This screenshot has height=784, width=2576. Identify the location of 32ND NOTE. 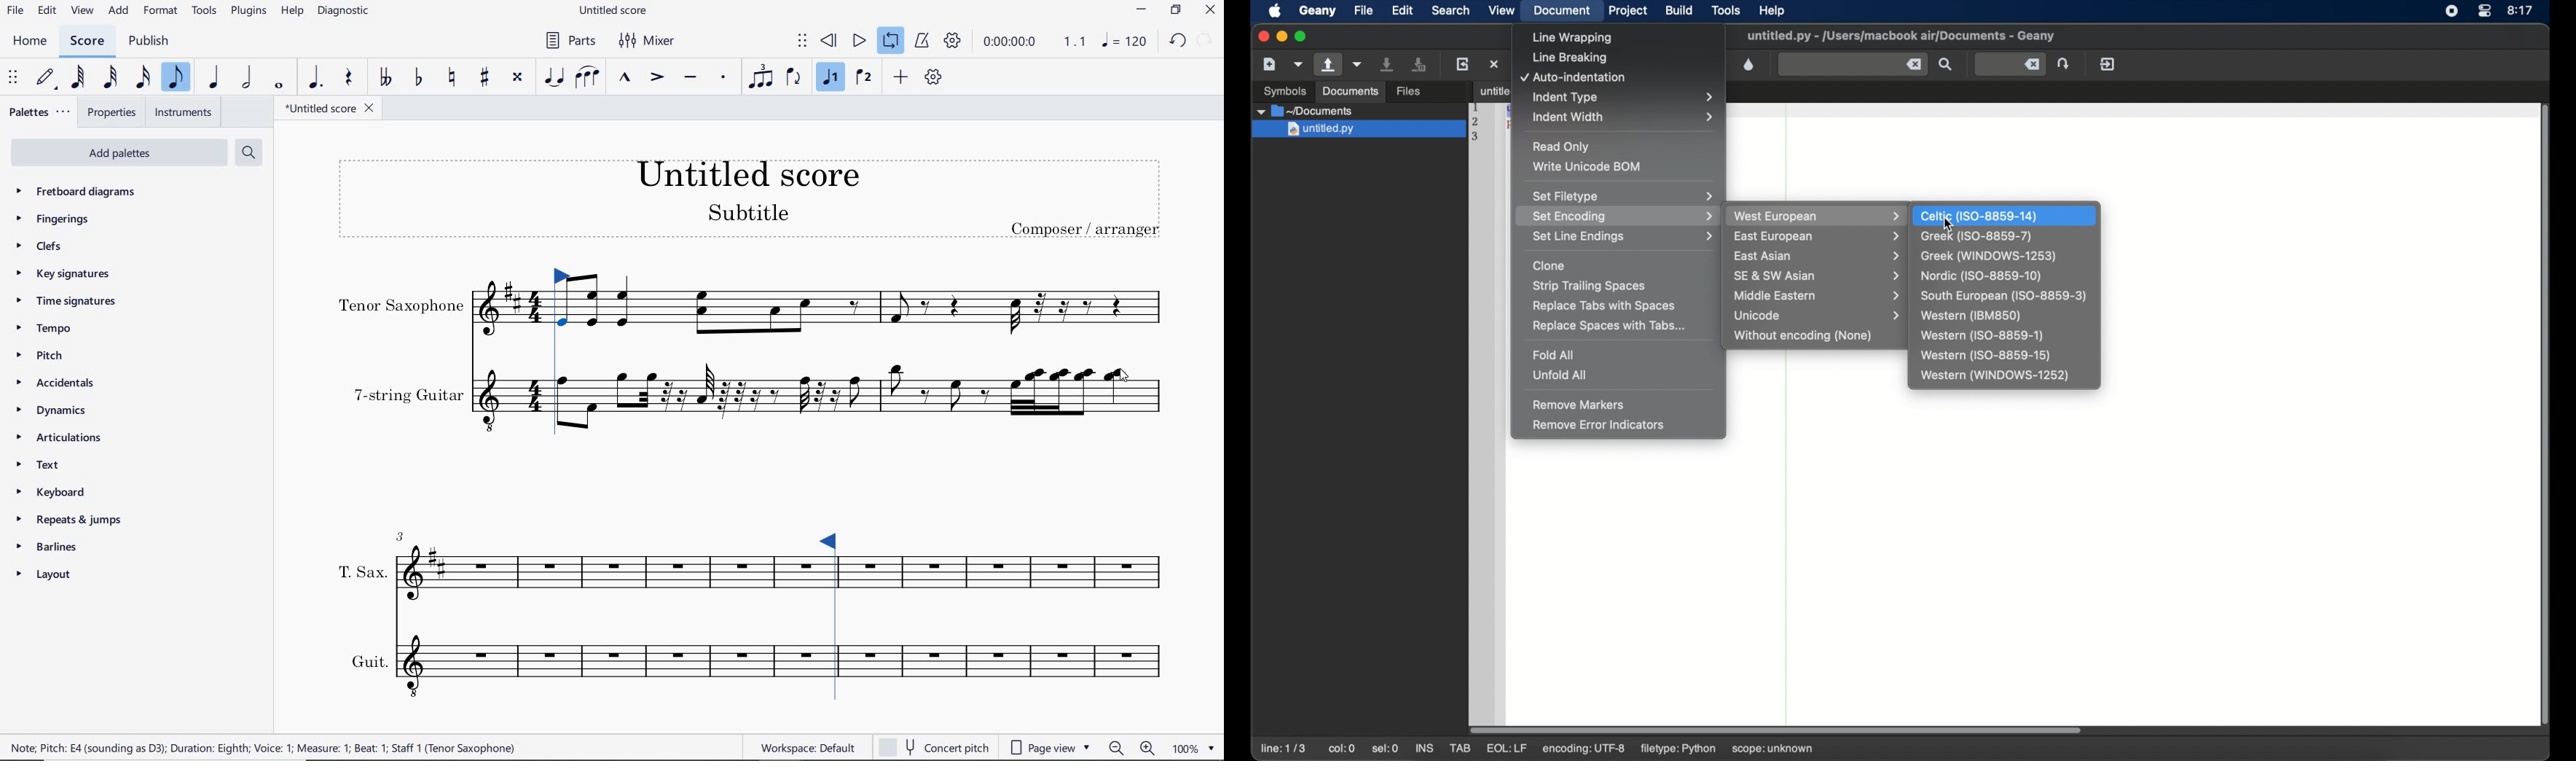
(109, 77).